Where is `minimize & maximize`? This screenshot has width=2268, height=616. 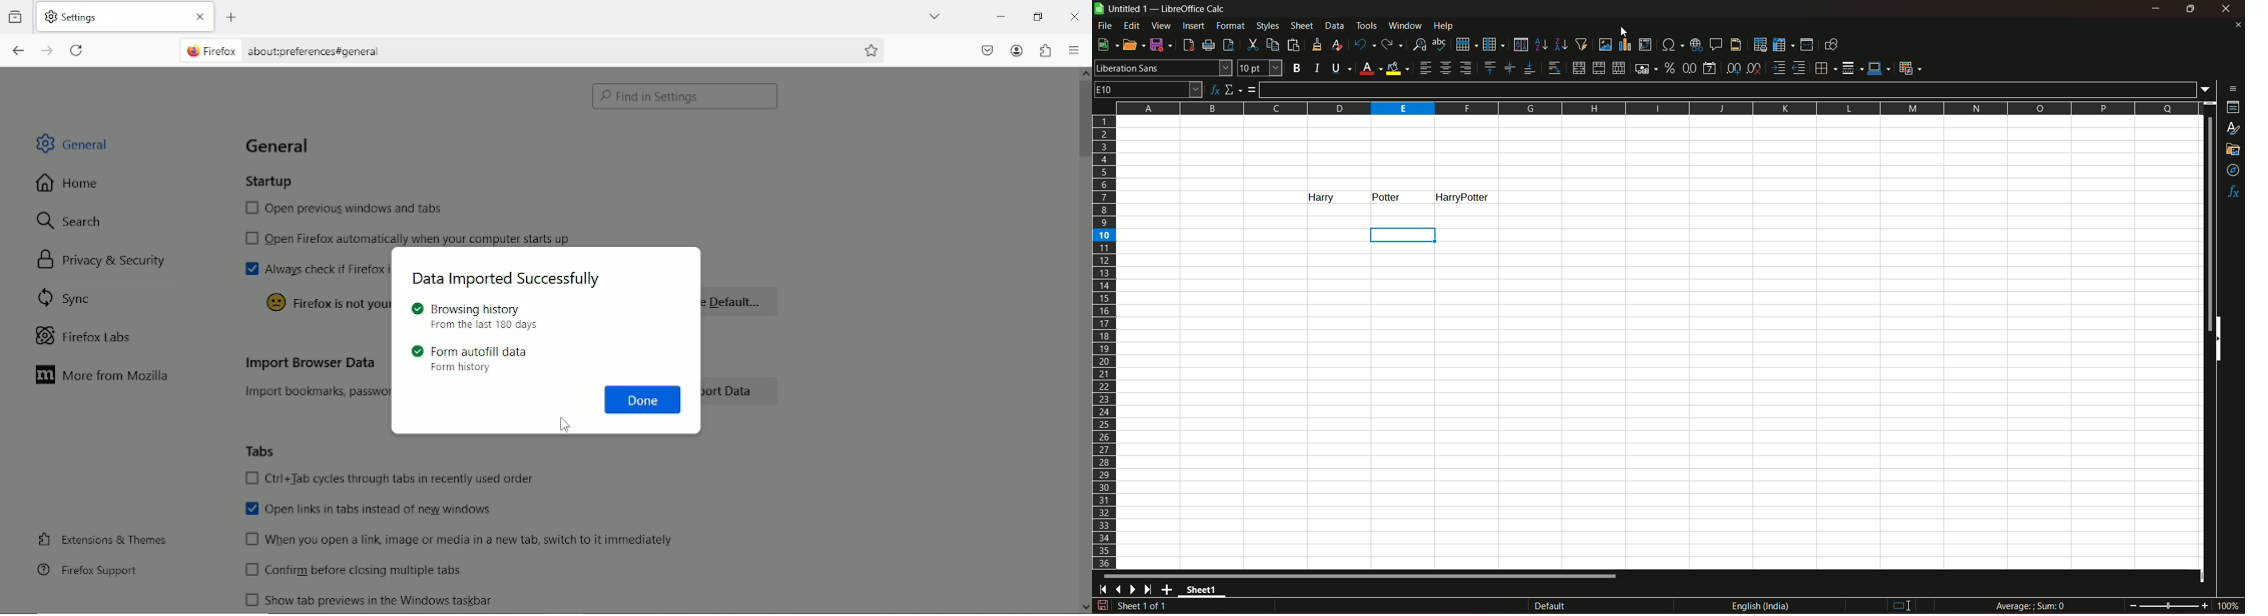 minimize & maximize is located at coordinates (2190, 9).